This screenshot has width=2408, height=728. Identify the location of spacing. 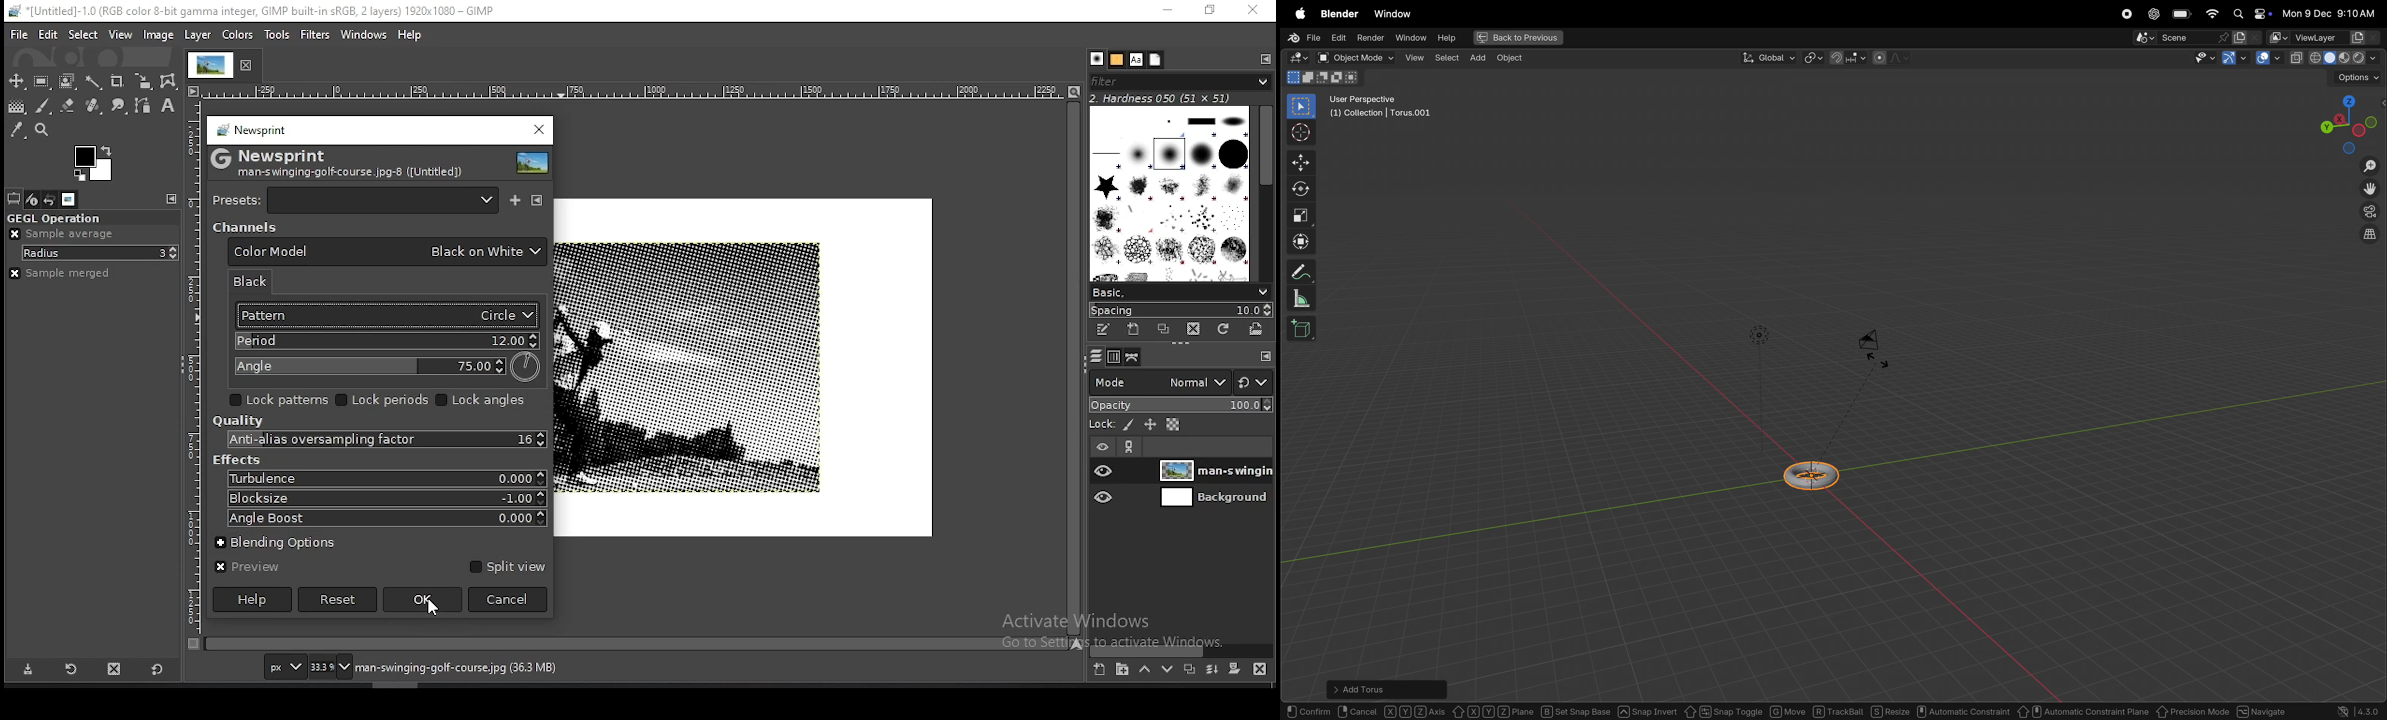
(1181, 309).